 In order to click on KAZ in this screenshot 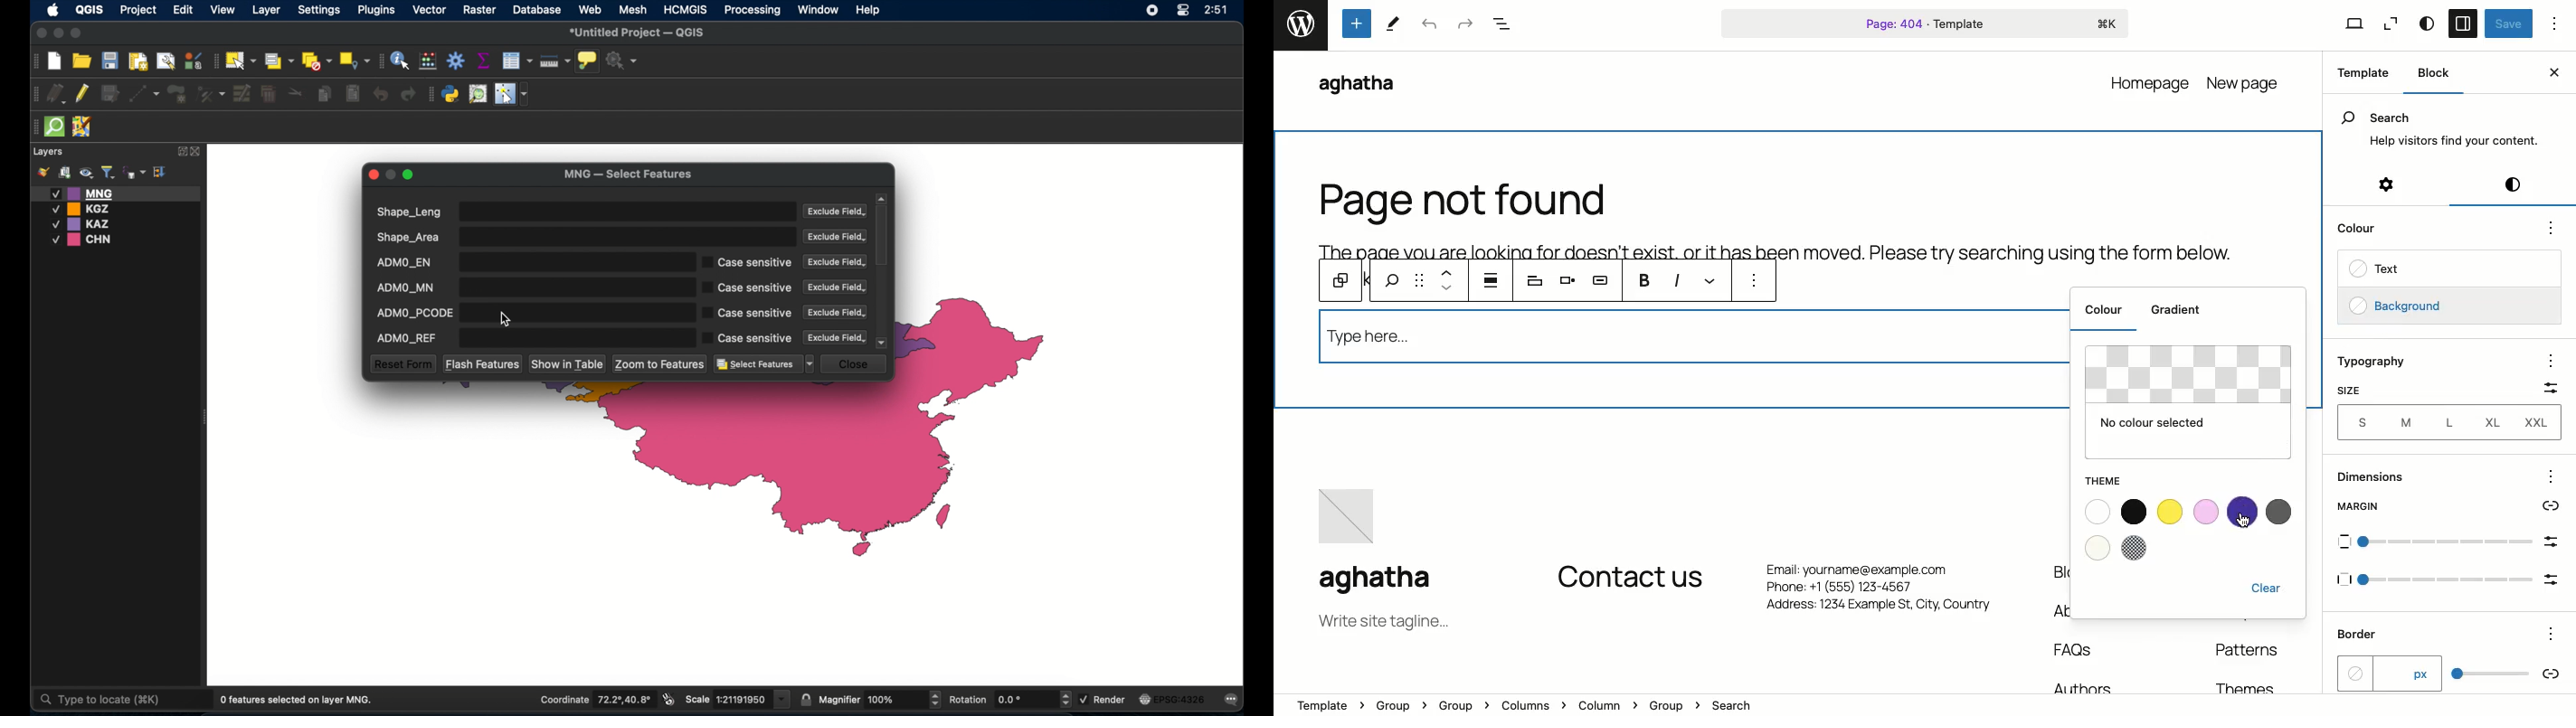, I will do `click(89, 224)`.